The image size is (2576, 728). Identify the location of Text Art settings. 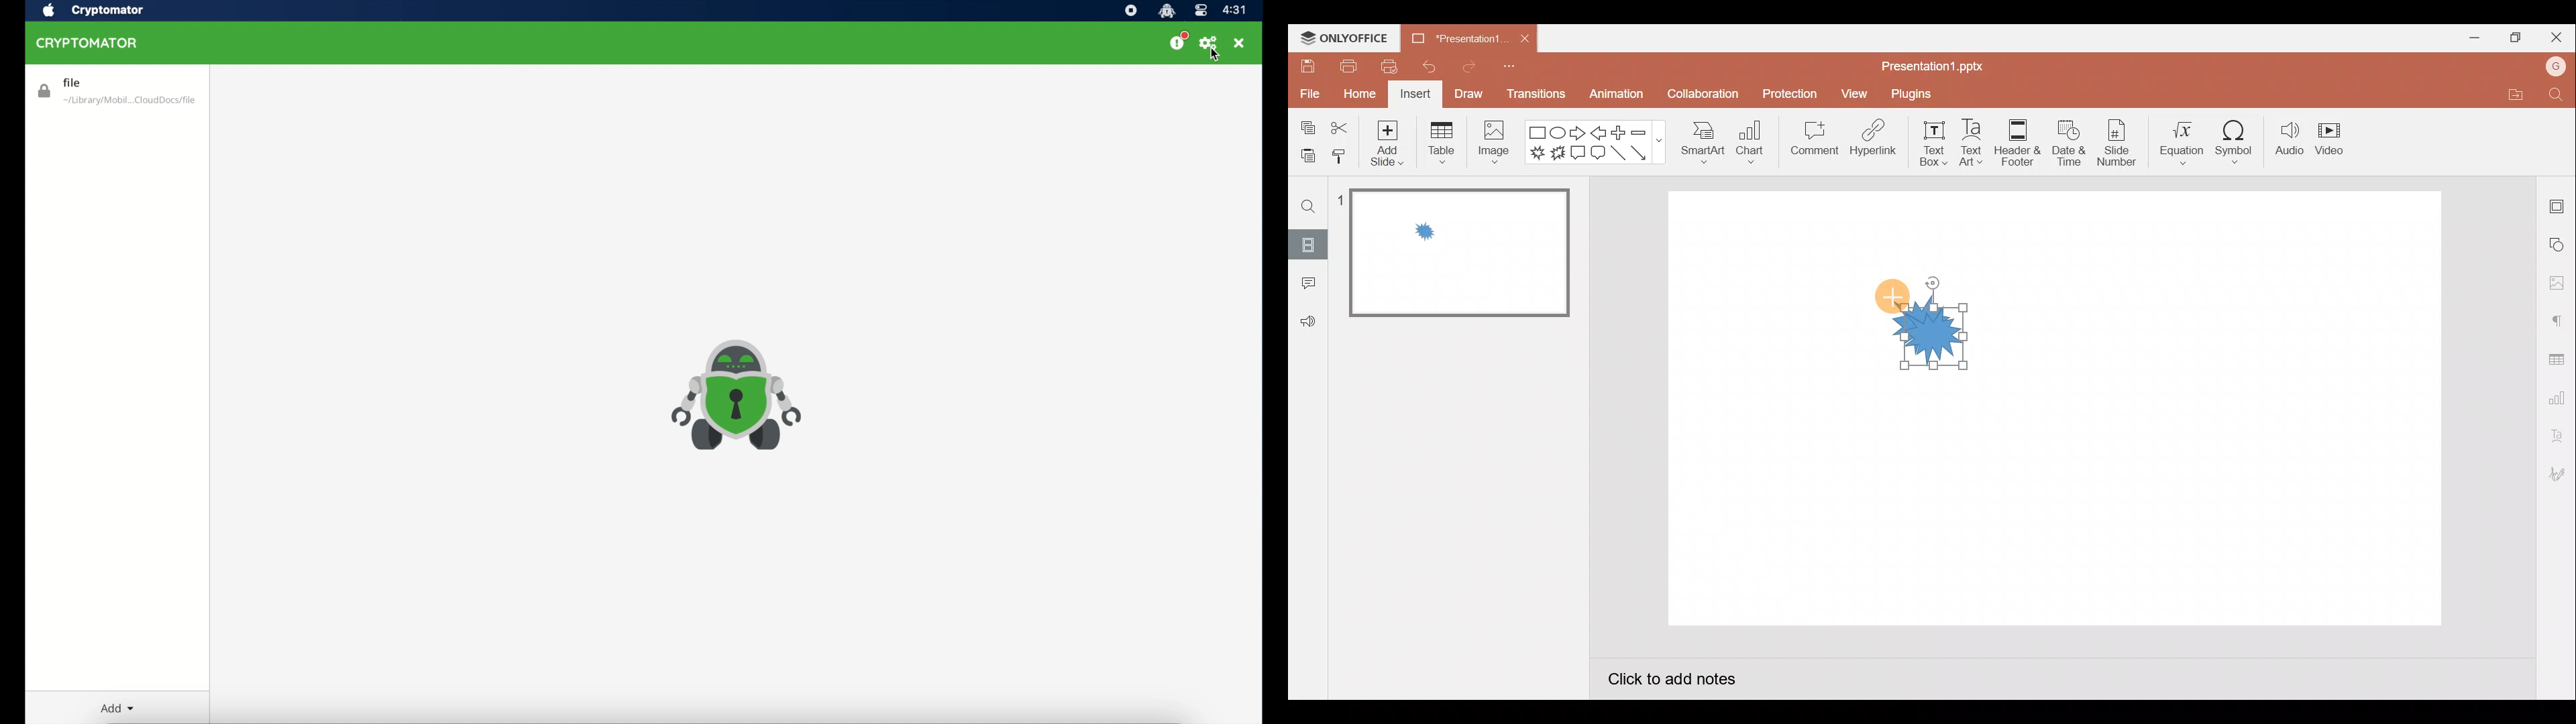
(2557, 433).